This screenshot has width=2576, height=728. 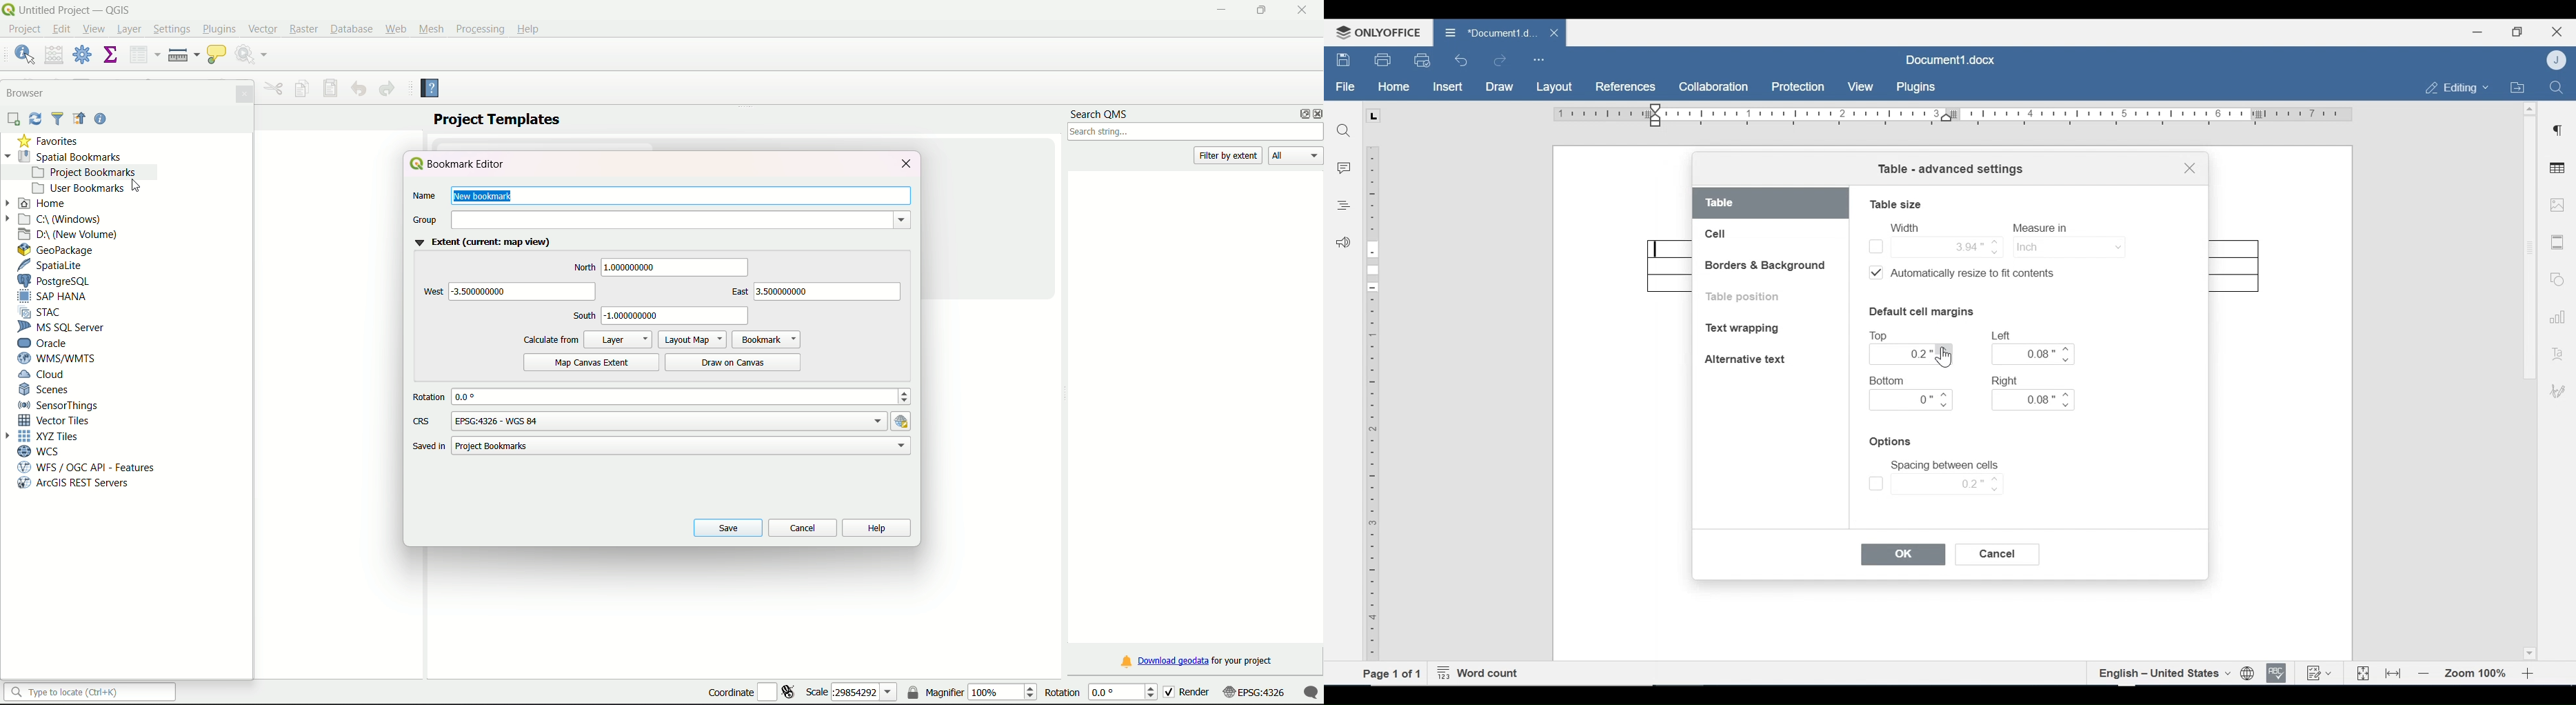 What do you see at coordinates (656, 446) in the screenshot?
I see `path` at bounding box center [656, 446].